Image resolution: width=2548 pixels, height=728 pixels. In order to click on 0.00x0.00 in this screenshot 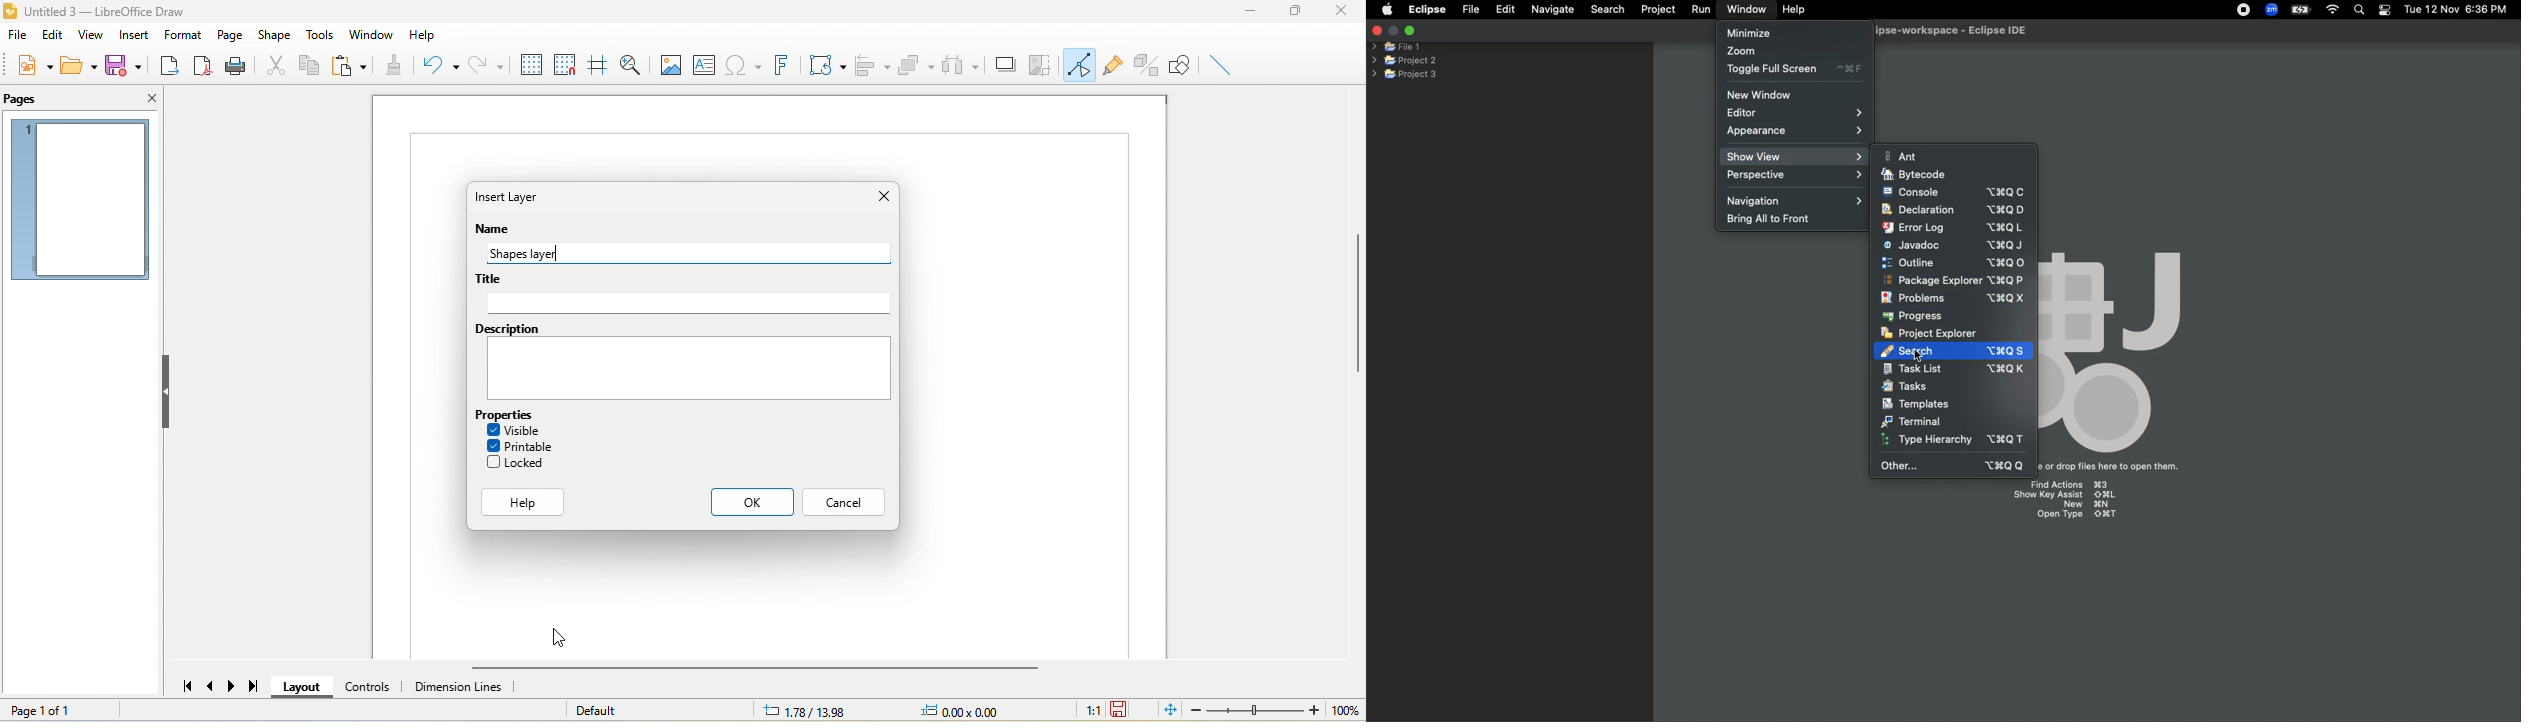, I will do `click(975, 710)`.